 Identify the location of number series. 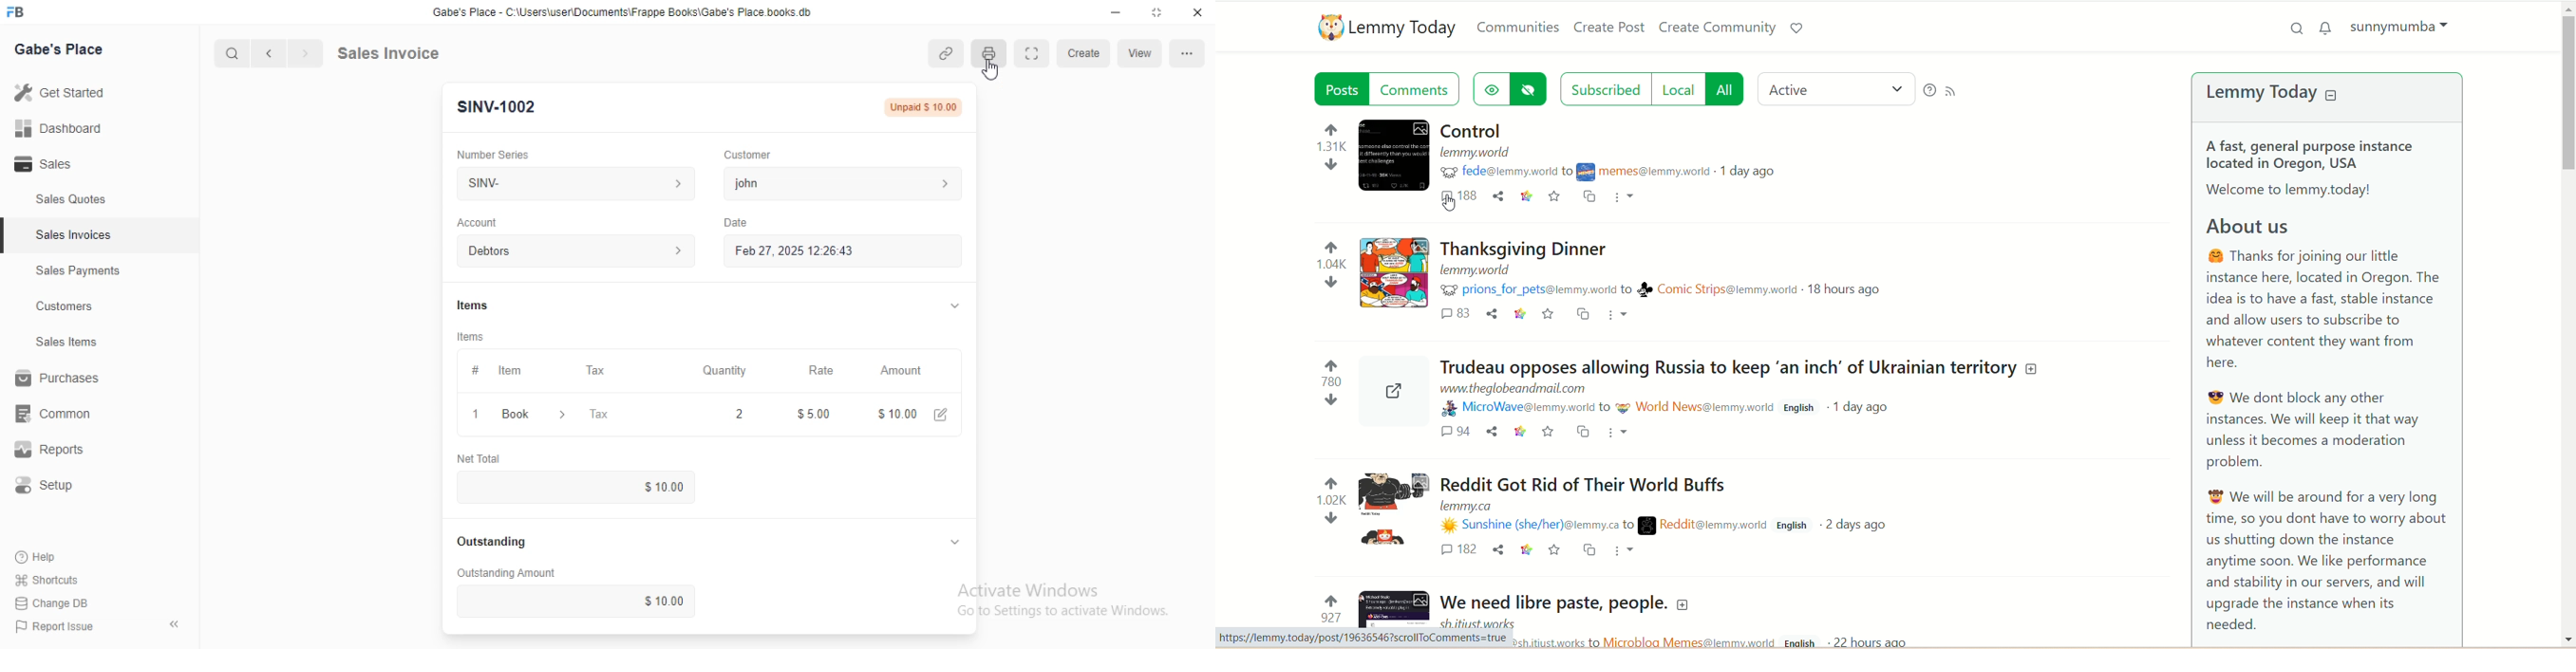
(493, 155).